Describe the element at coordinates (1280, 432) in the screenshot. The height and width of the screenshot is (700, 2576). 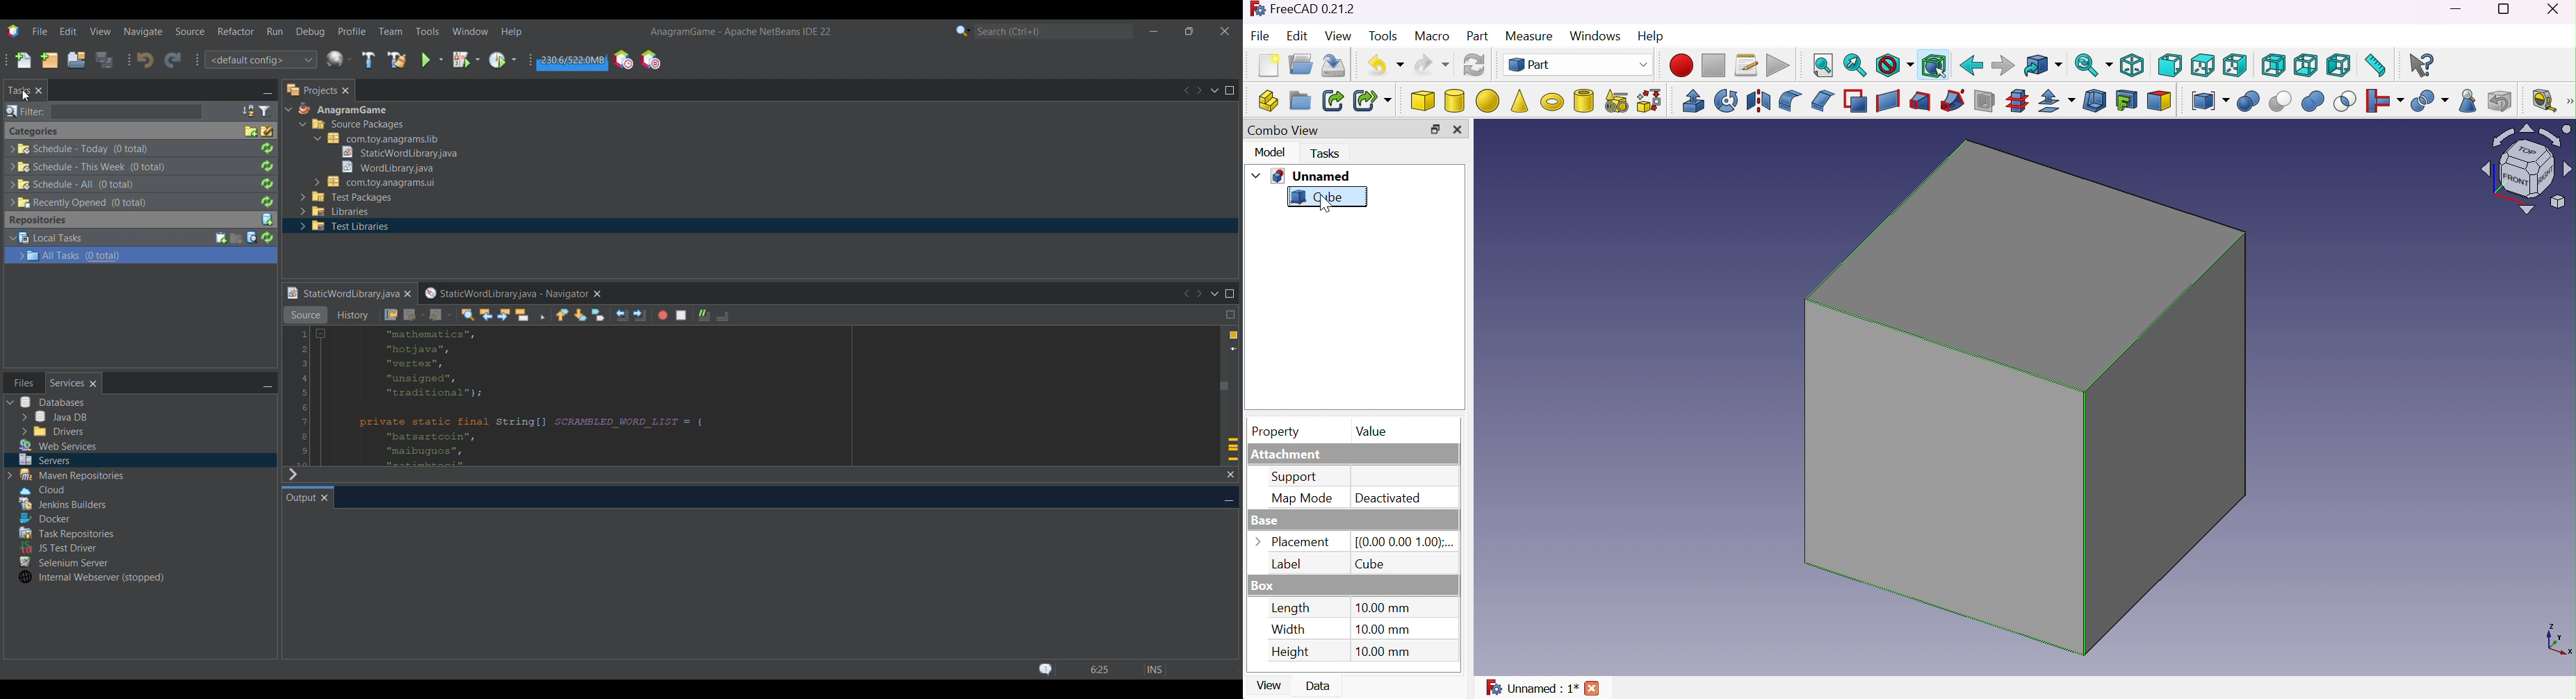
I see `Property` at that location.